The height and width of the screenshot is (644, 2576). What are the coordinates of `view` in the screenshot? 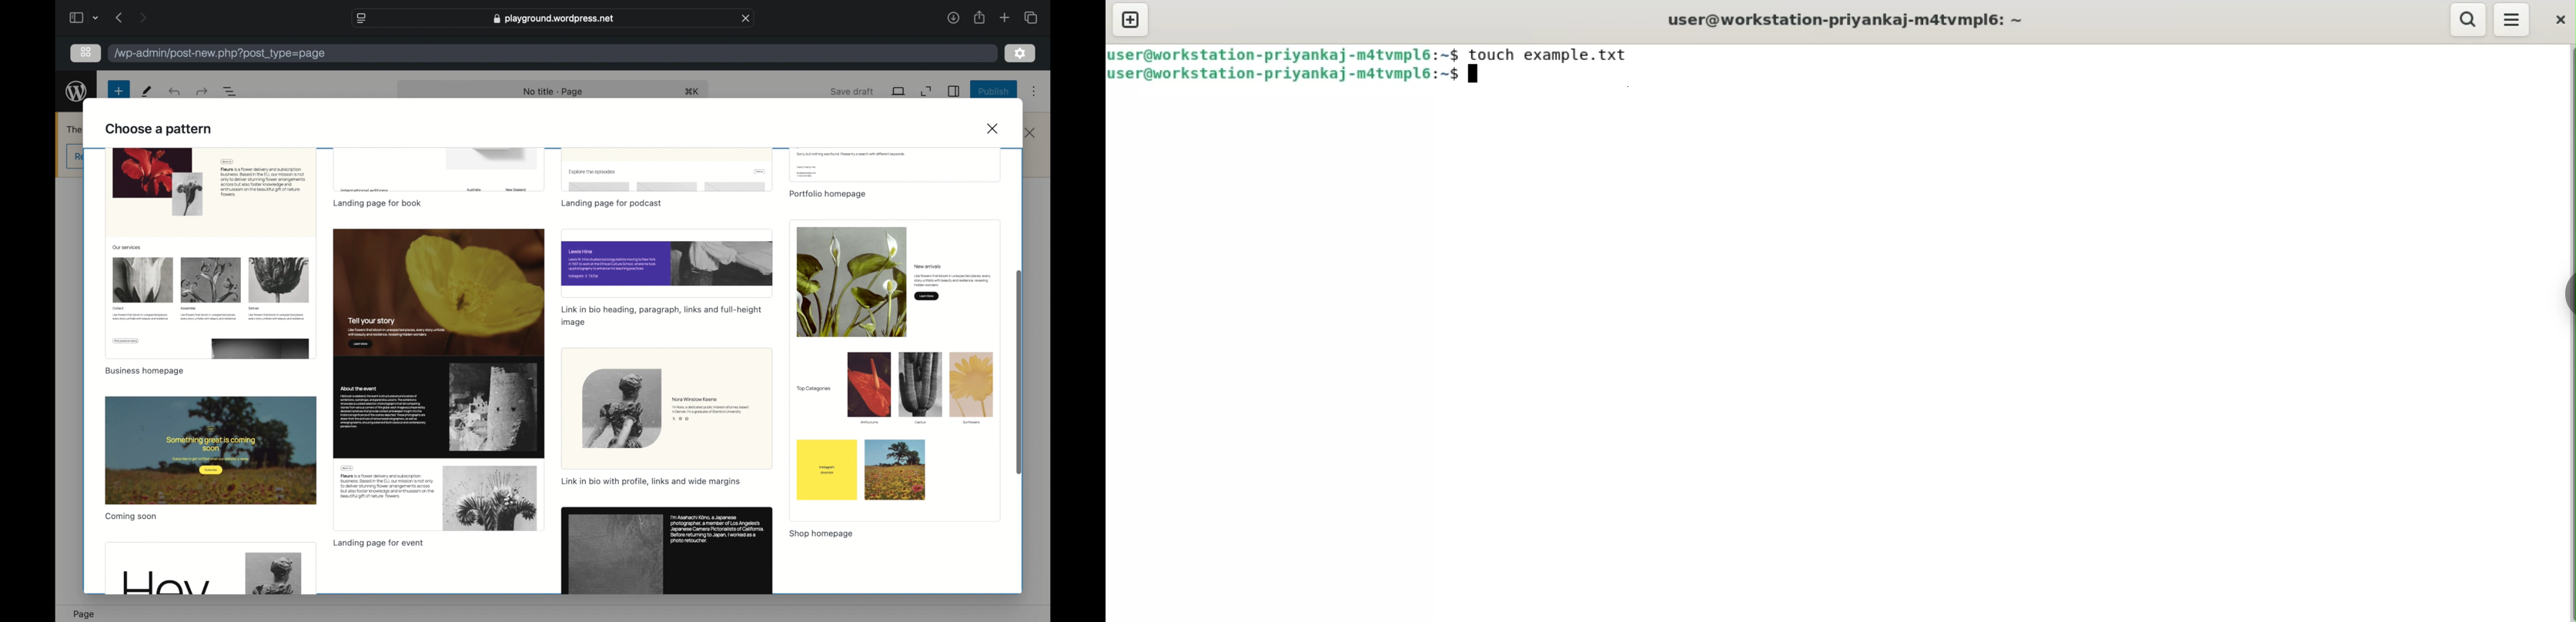 It's located at (900, 91).